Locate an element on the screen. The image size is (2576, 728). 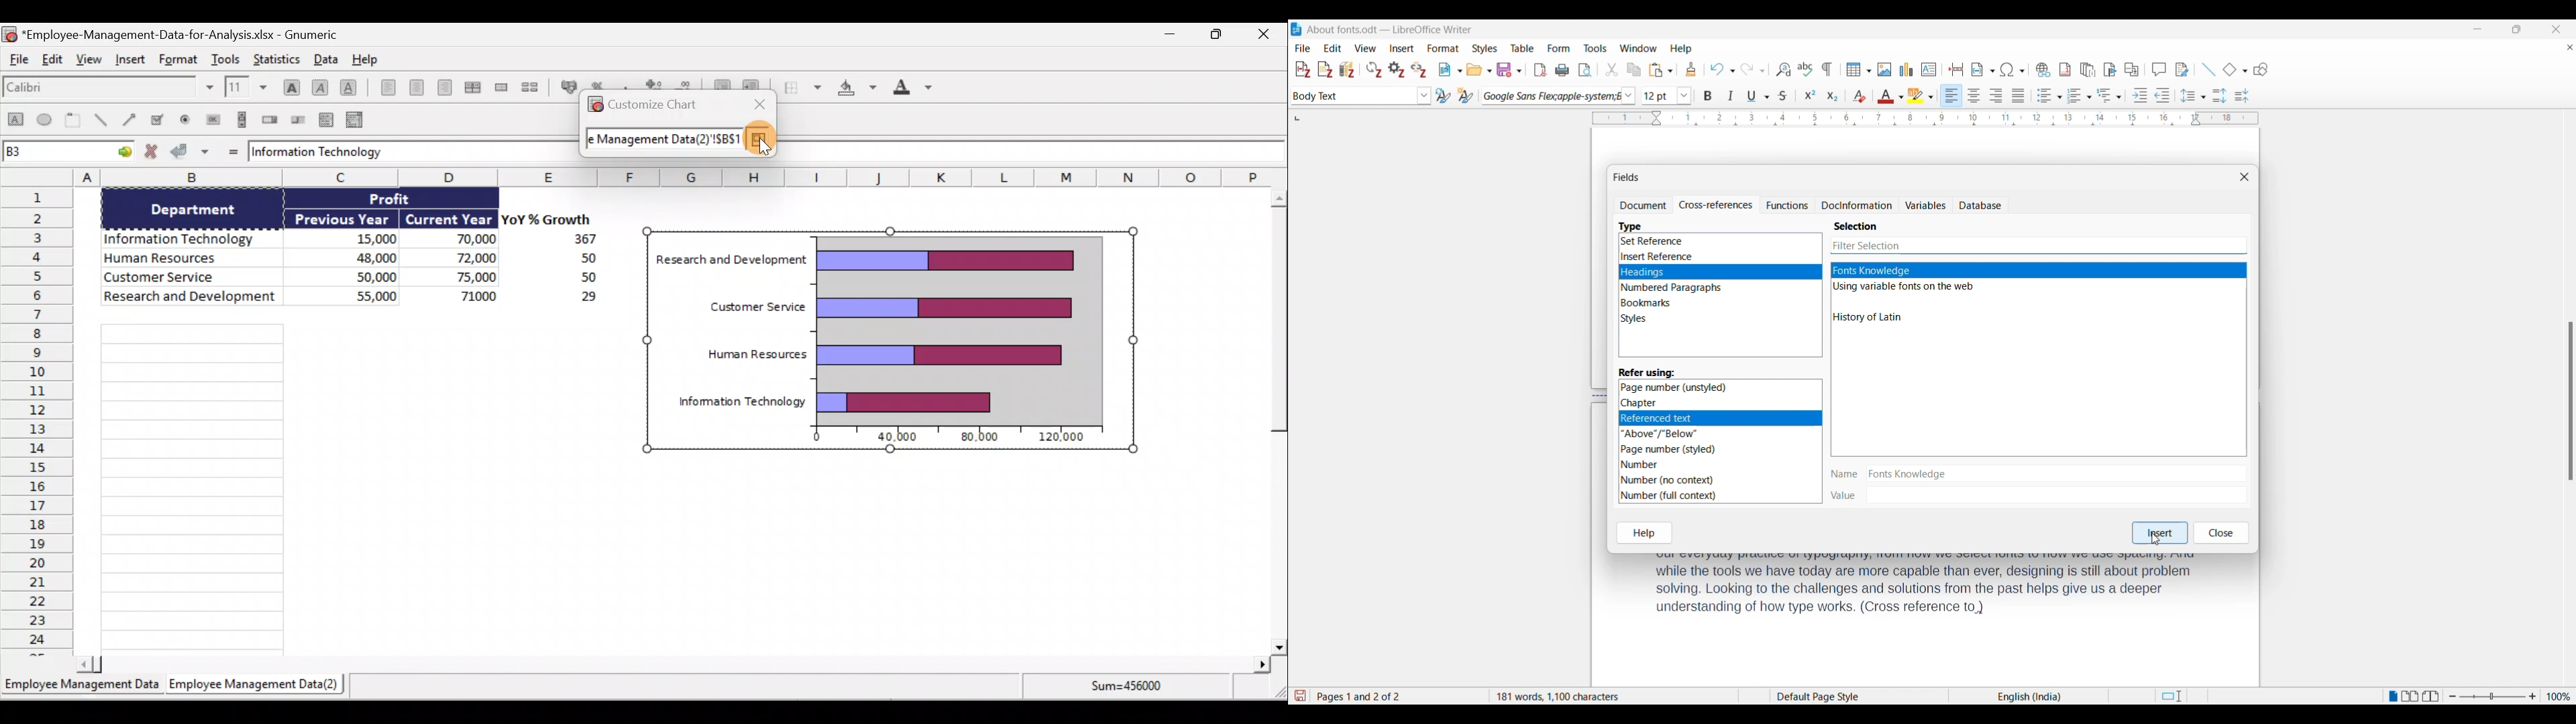
Create a combo box is located at coordinates (358, 121).